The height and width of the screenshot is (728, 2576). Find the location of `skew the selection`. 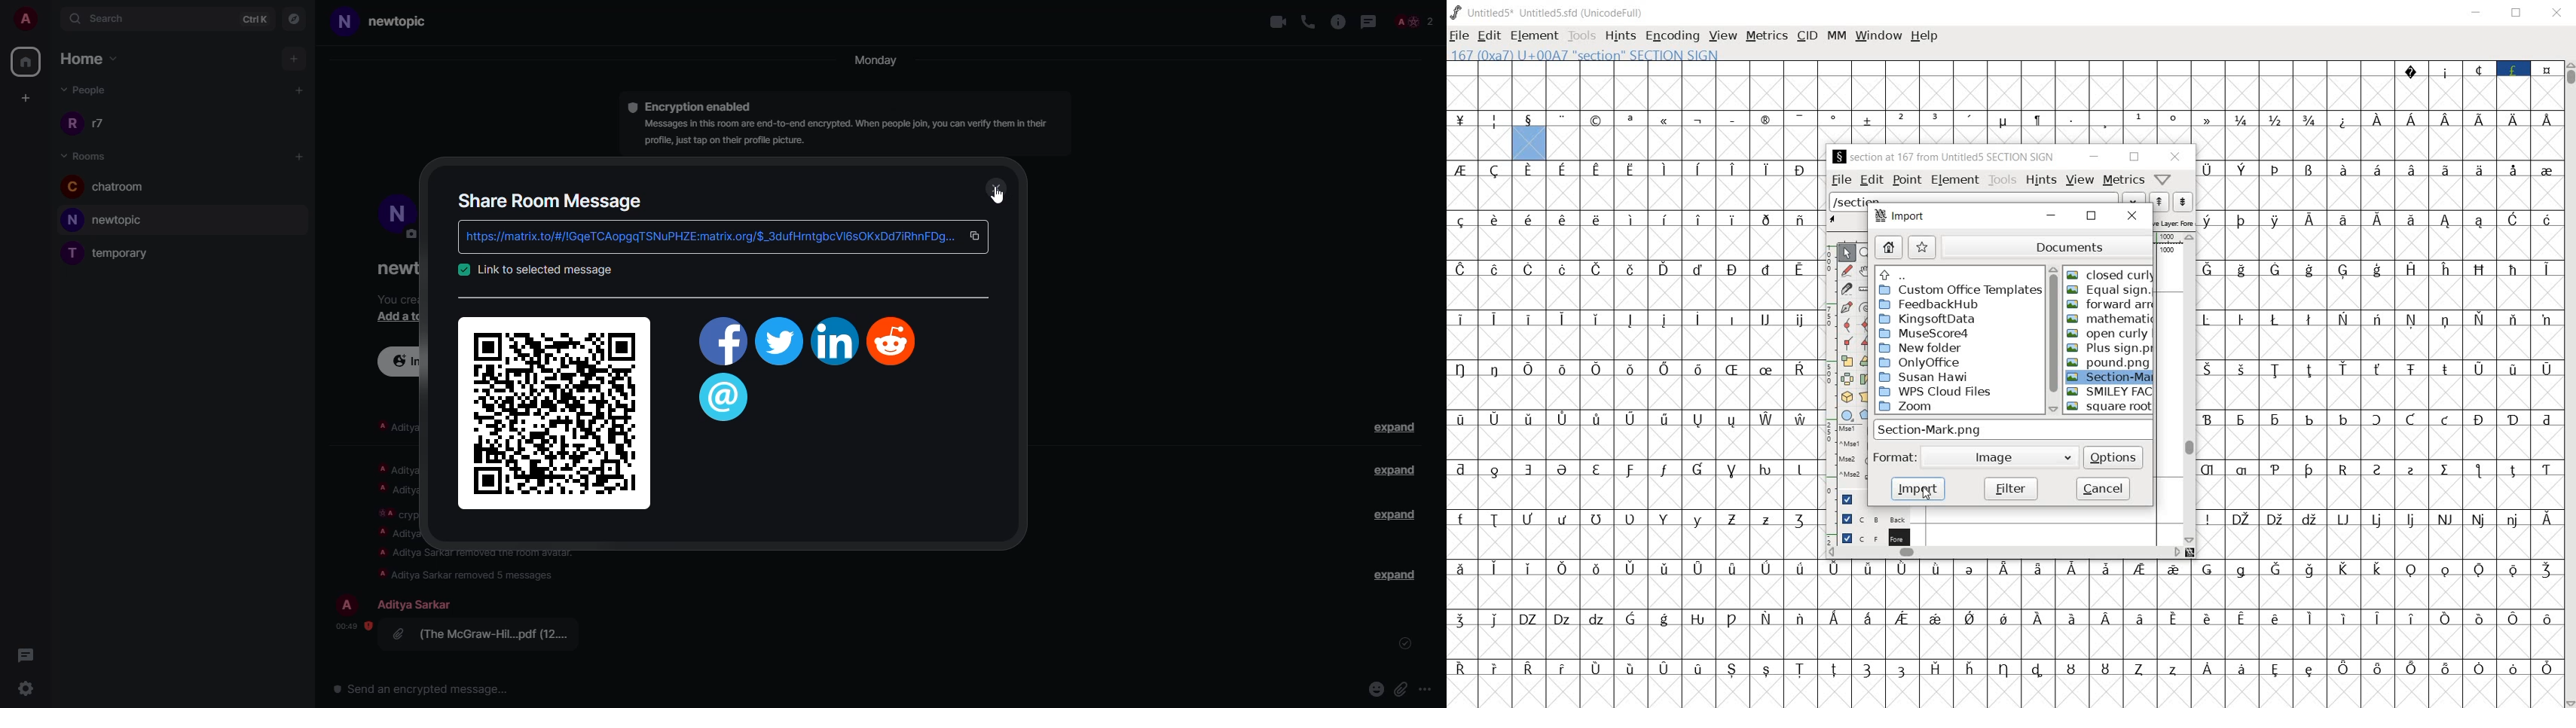

skew the selection is located at coordinates (1865, 378).